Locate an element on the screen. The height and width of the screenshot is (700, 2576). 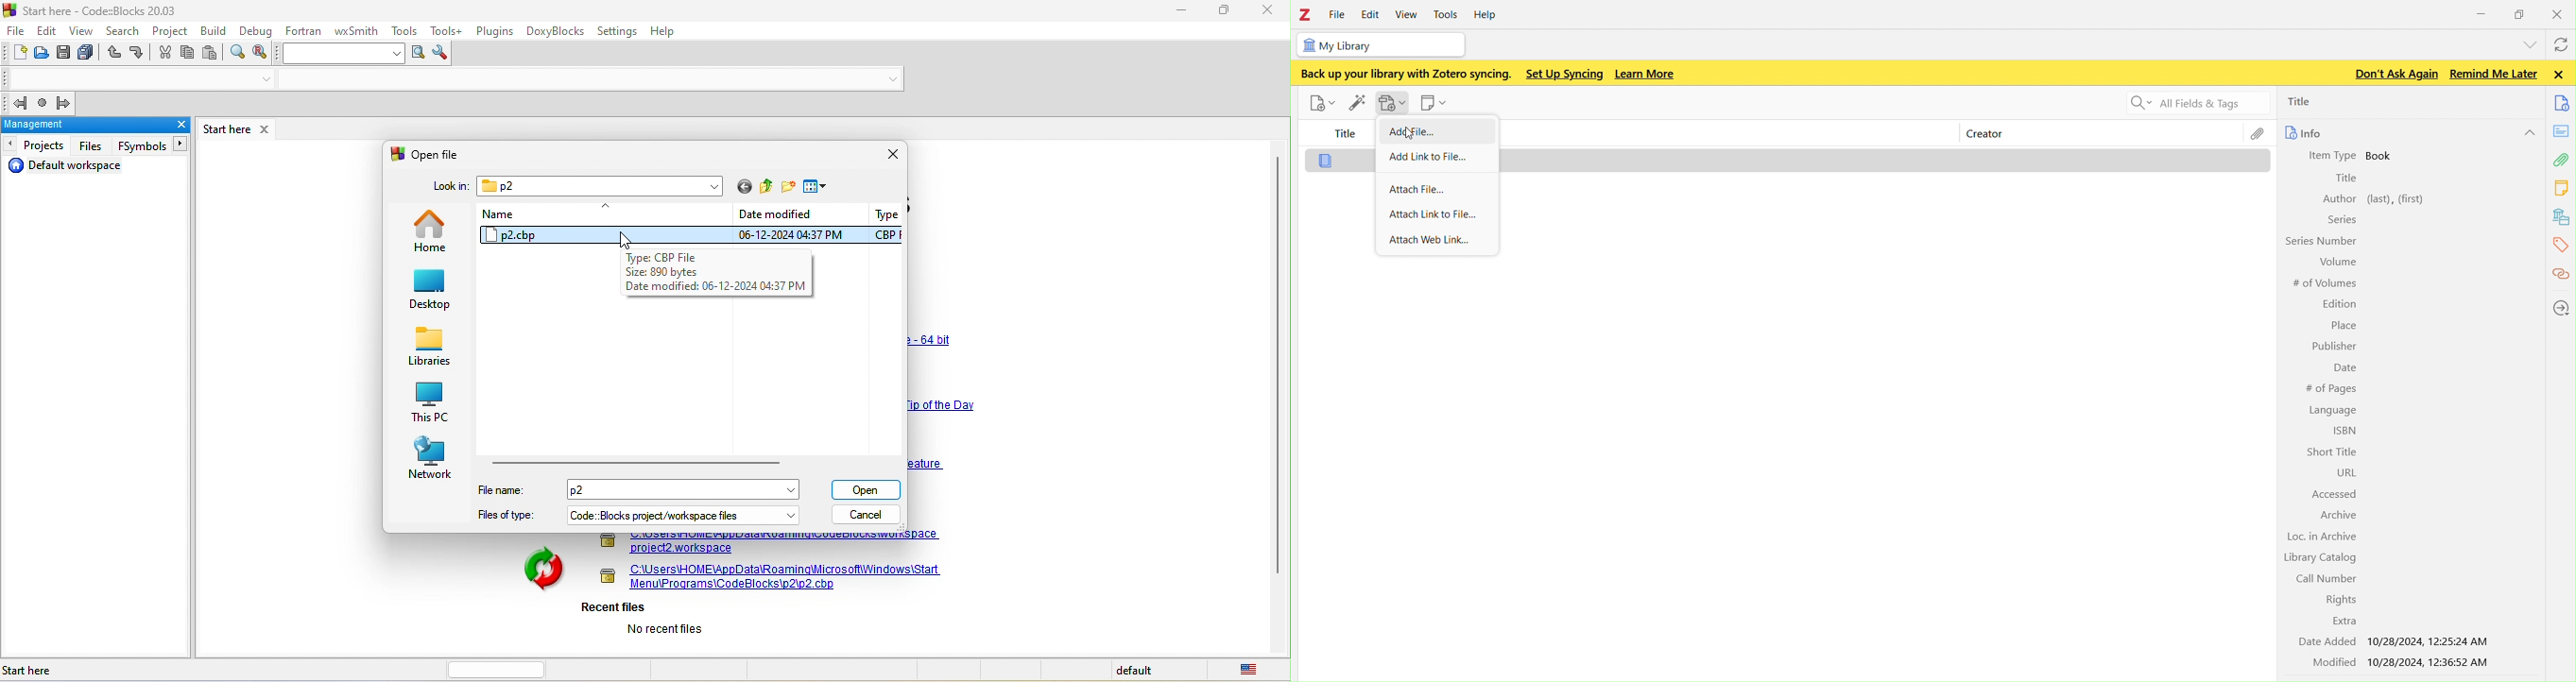
title is located at coordinates (2326, 102).